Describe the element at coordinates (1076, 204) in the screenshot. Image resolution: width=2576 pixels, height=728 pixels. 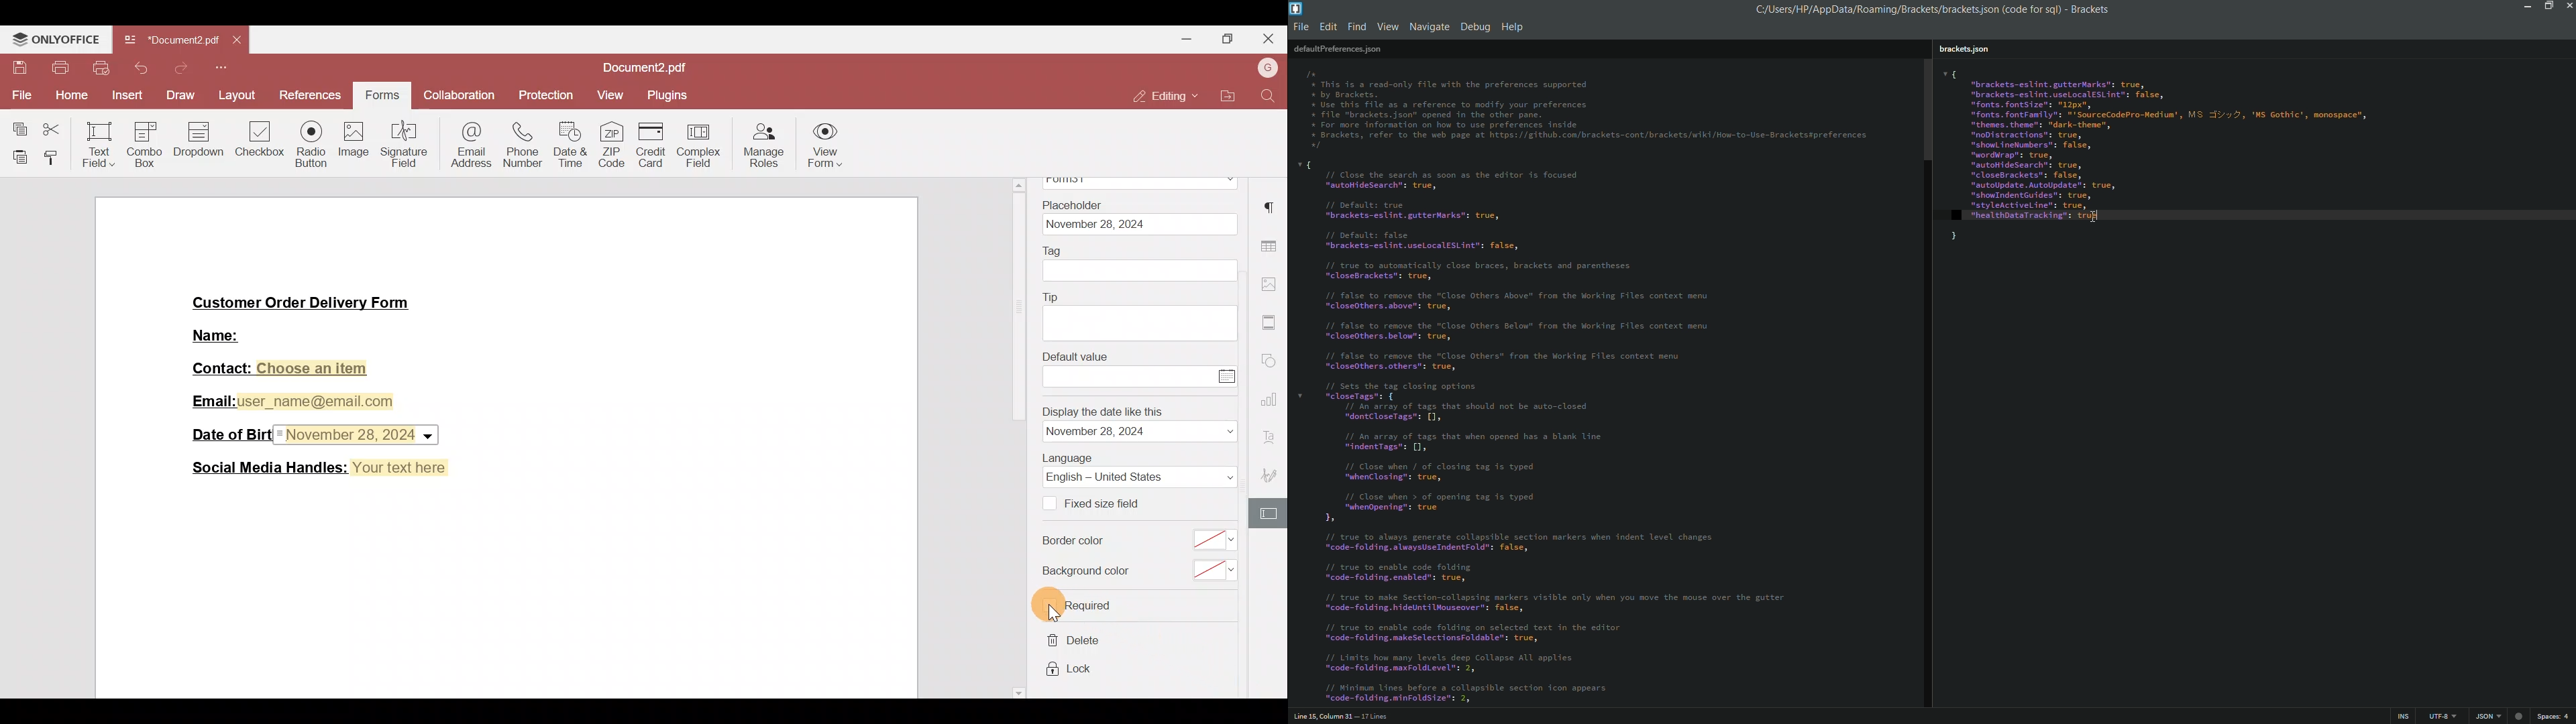
I see `Placeholder` at that location.